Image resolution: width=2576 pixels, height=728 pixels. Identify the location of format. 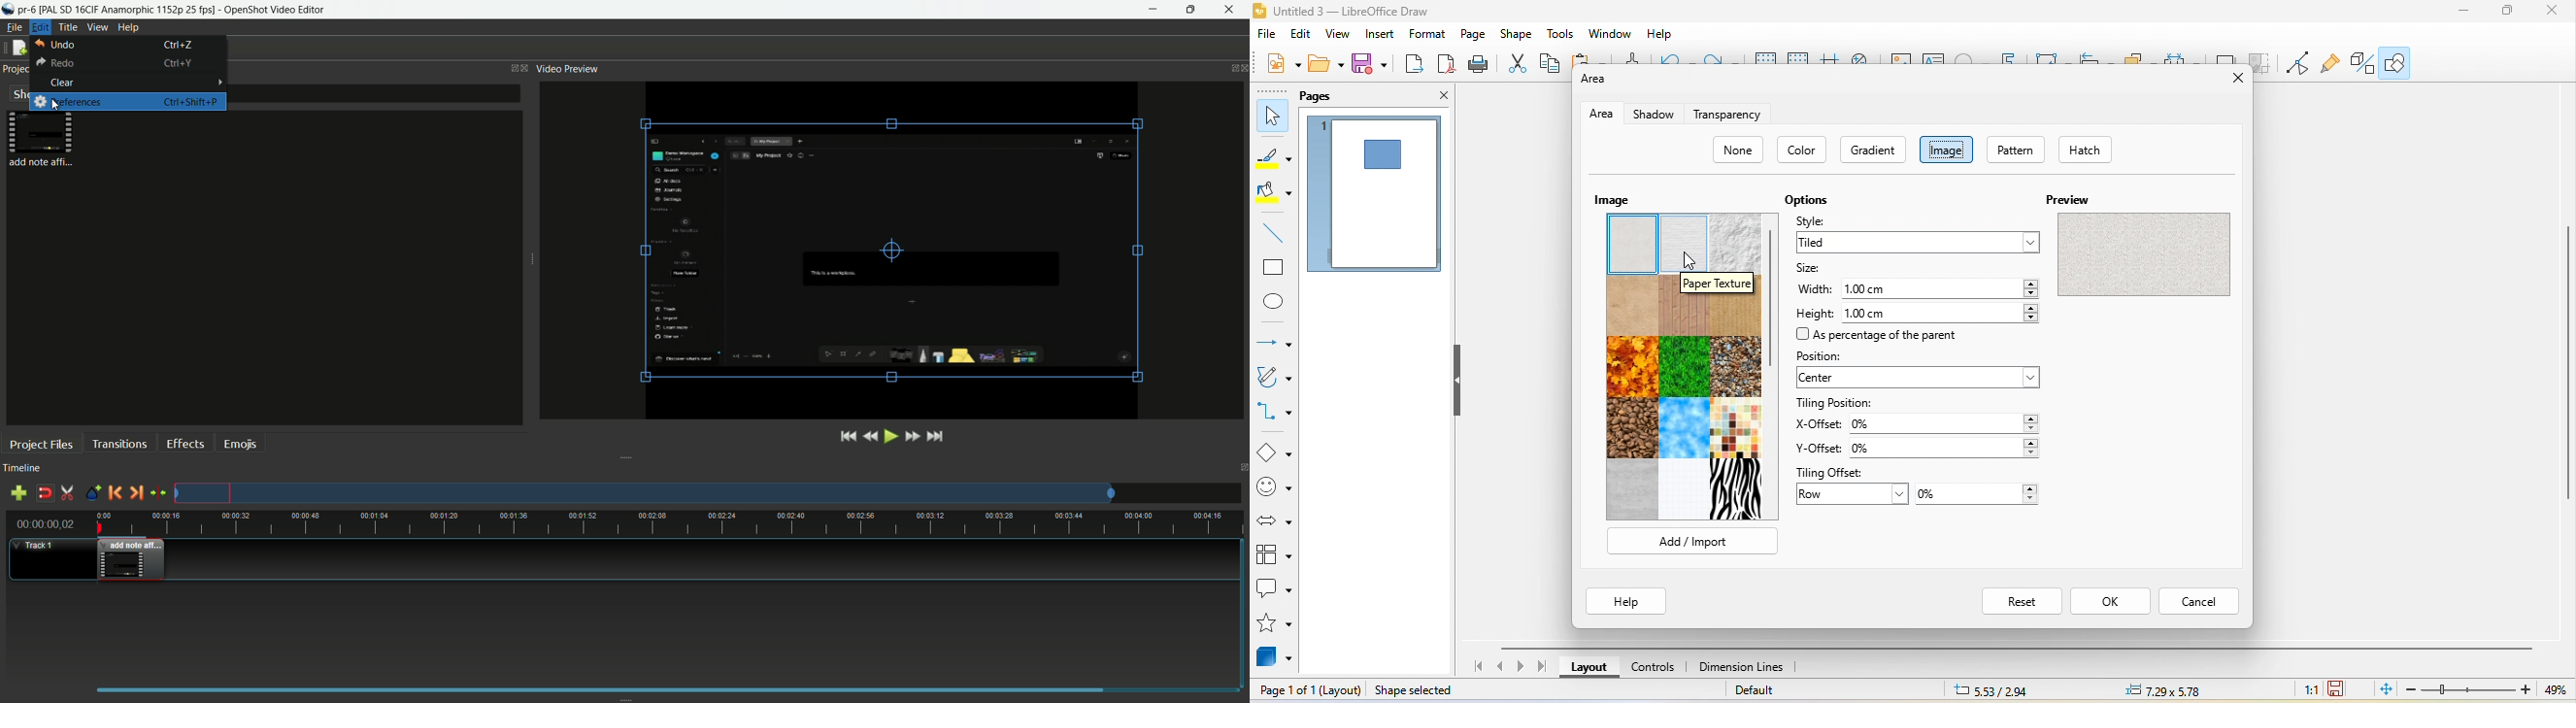
(1431, 35).